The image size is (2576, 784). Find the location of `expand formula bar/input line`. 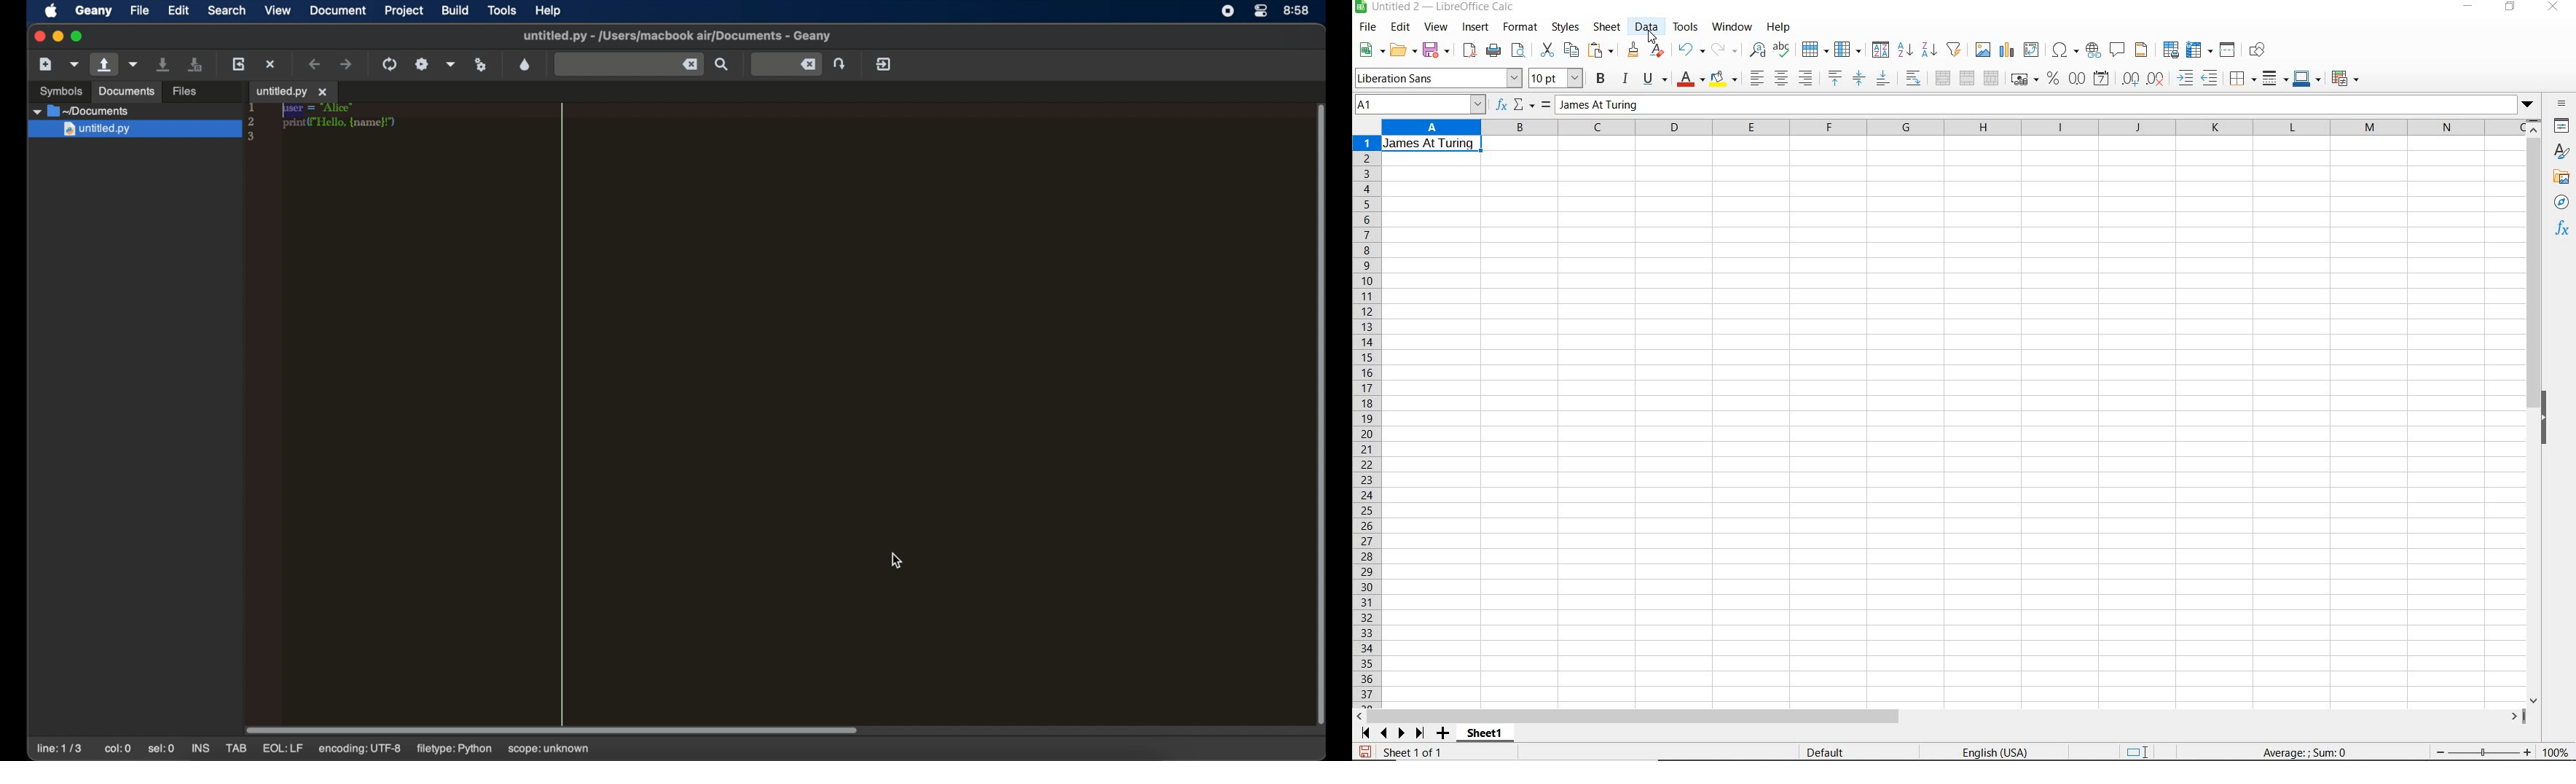

expand formula bar/input line is located at coordinates (2032, 104).